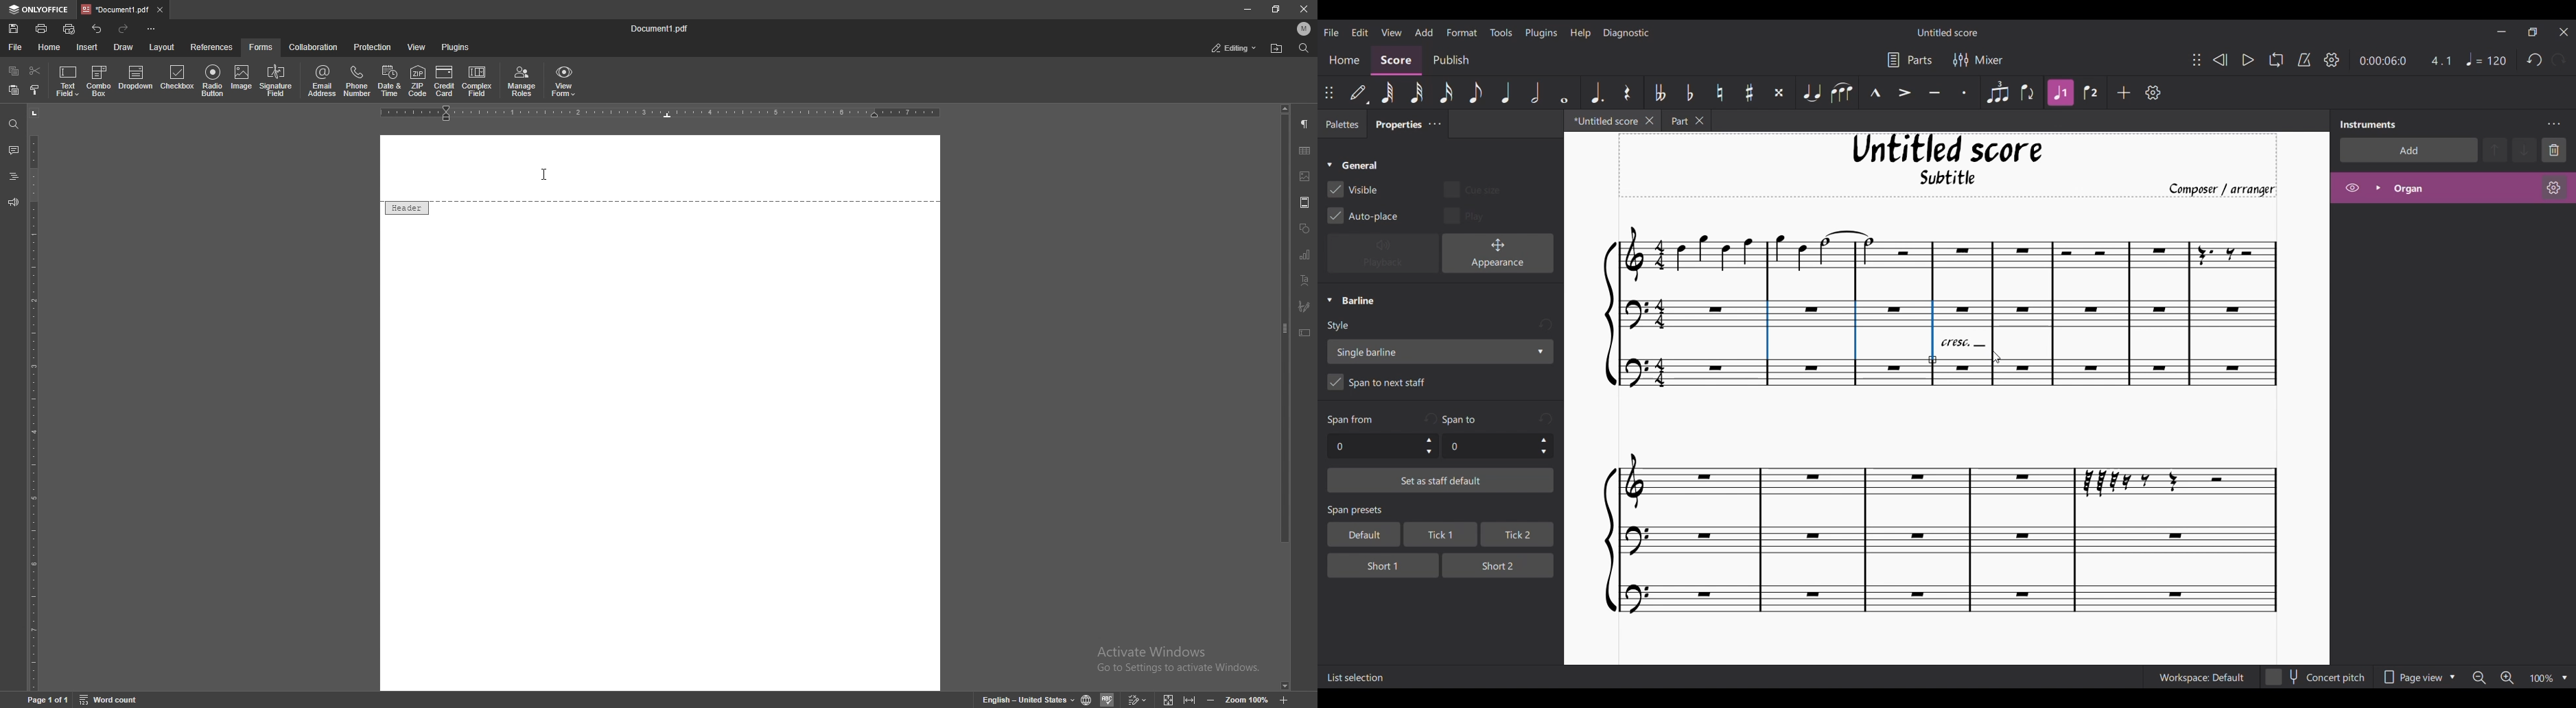 The width and height of the screenshot is (2576, 728). Describe the element at coordinates (1933, 511) in the screenshot. I see `Current score` at that location.